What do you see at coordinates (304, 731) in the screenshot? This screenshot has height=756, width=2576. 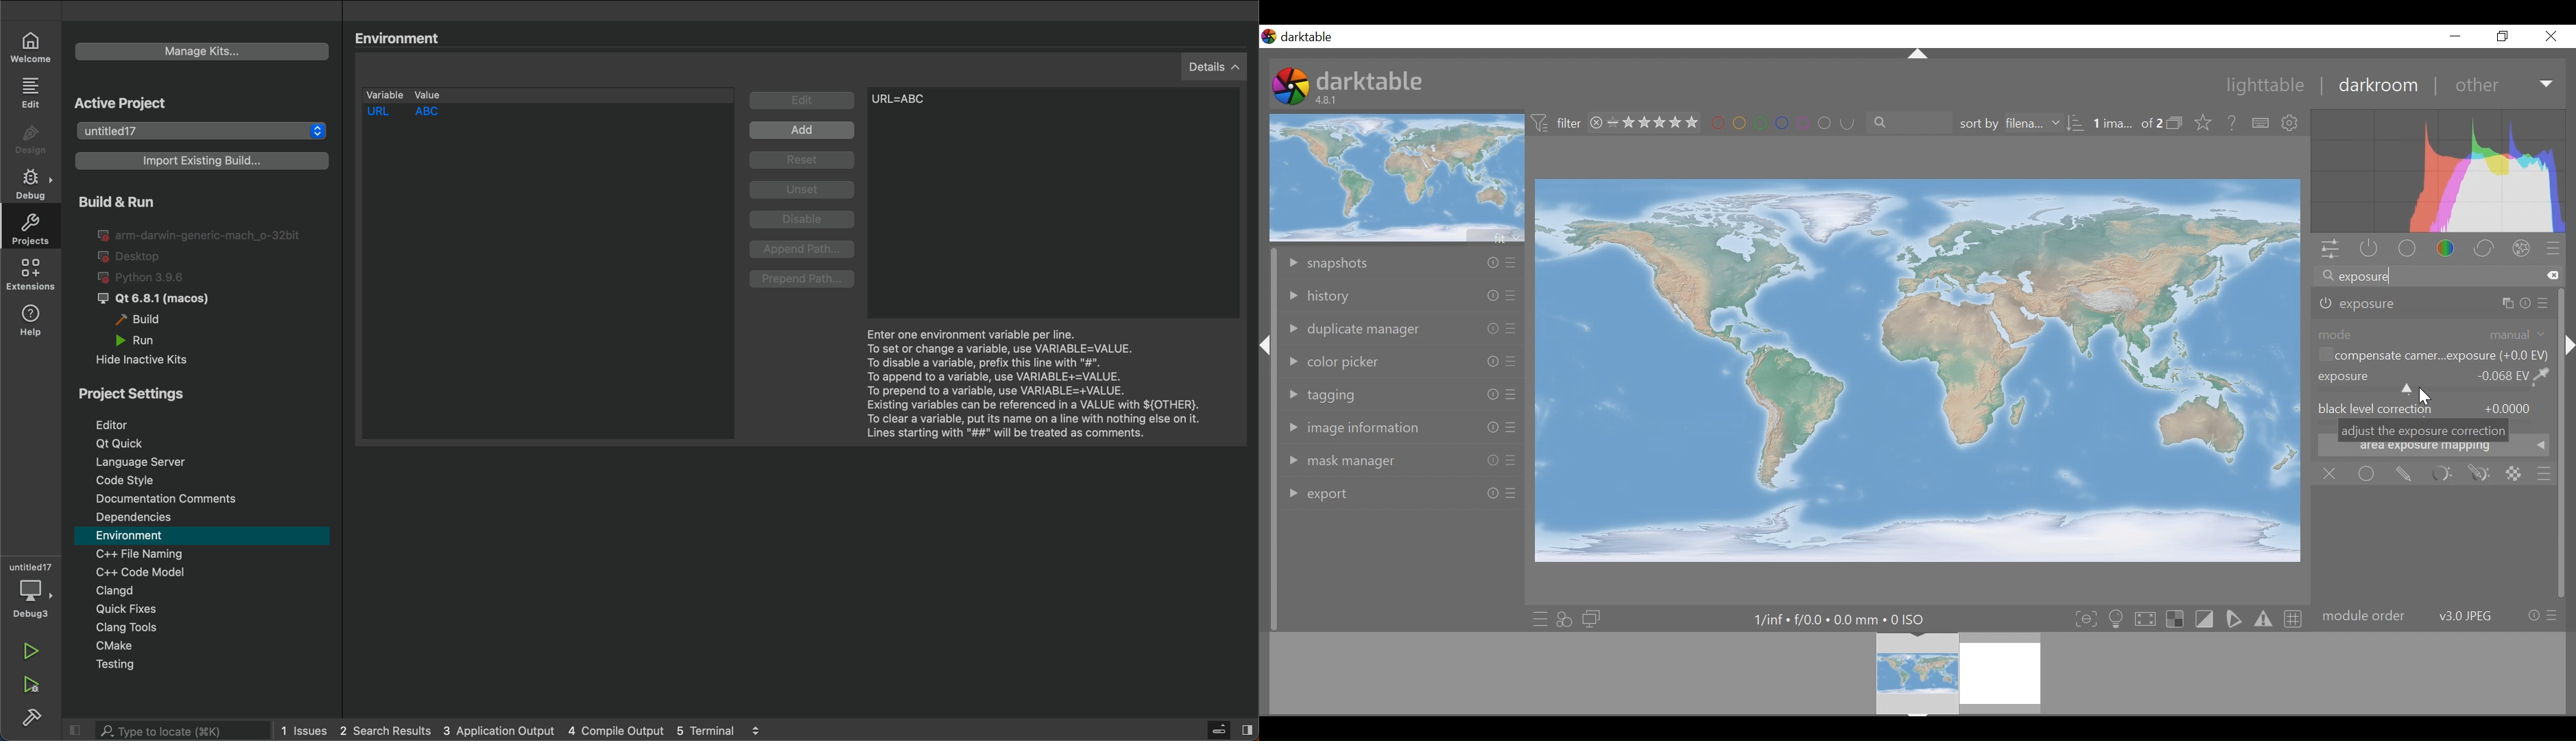 I see `issues` at bounding box center [304, 731].